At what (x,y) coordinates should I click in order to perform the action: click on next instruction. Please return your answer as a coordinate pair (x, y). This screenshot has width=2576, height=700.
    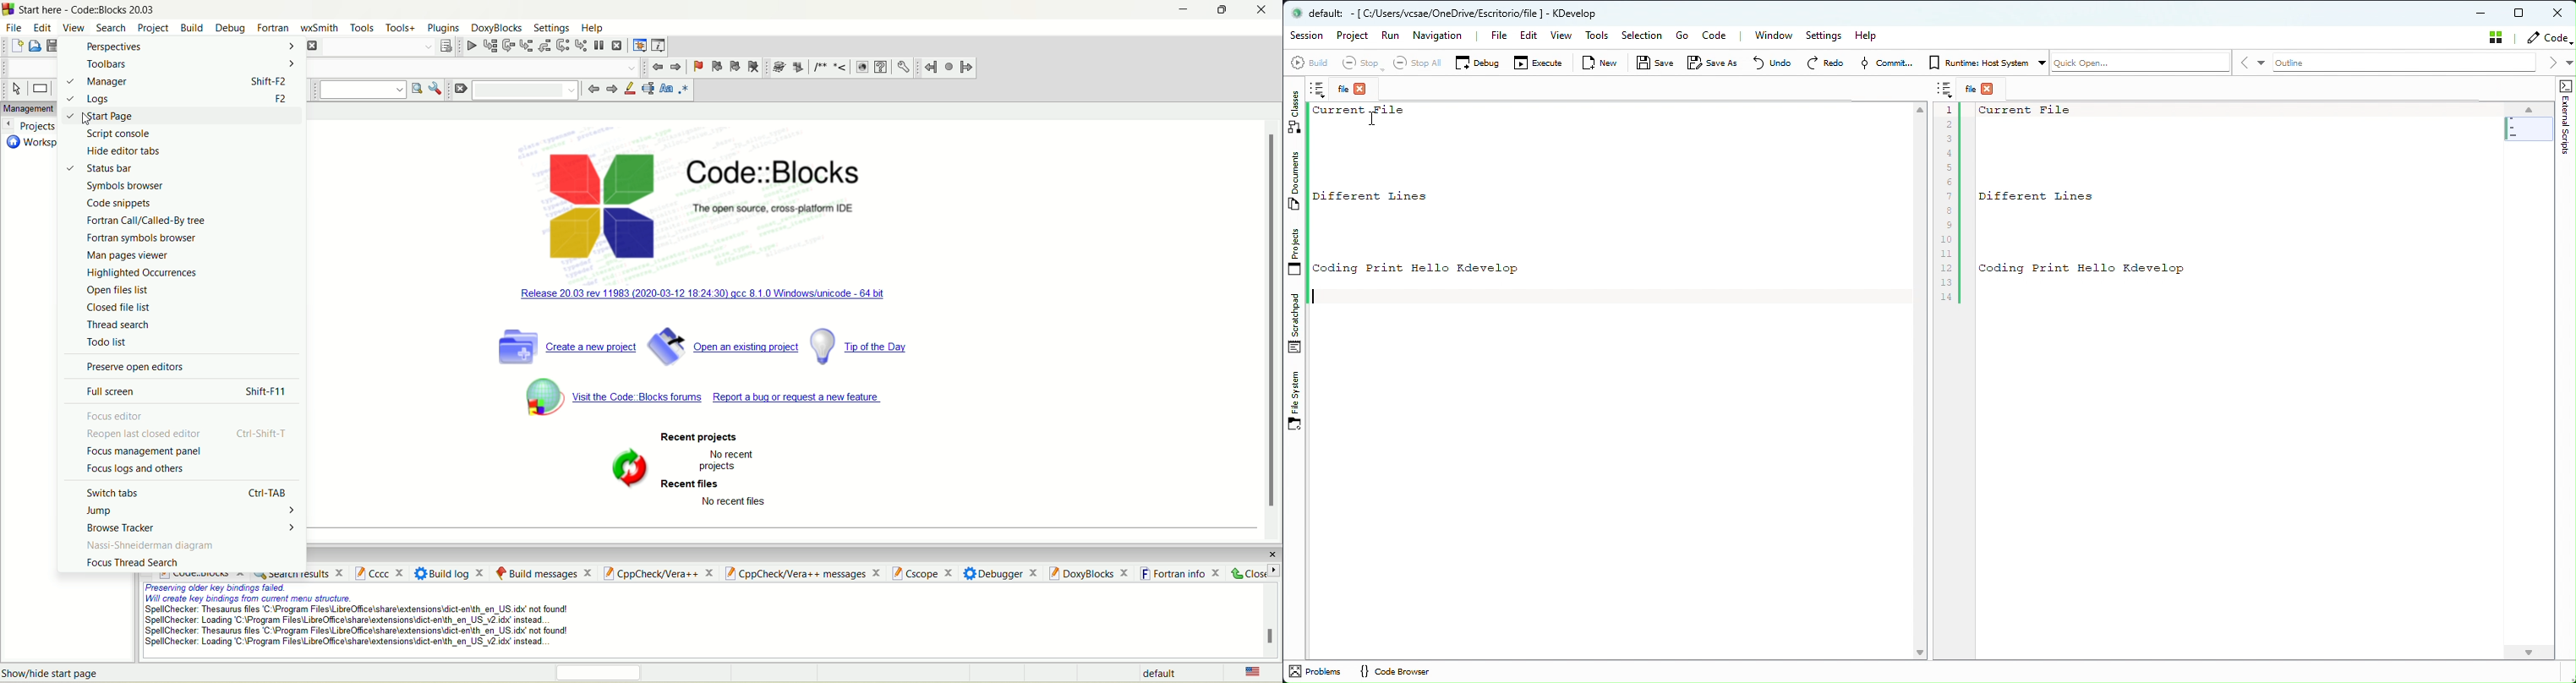
    Looking at the image, I should click on (562, 46).